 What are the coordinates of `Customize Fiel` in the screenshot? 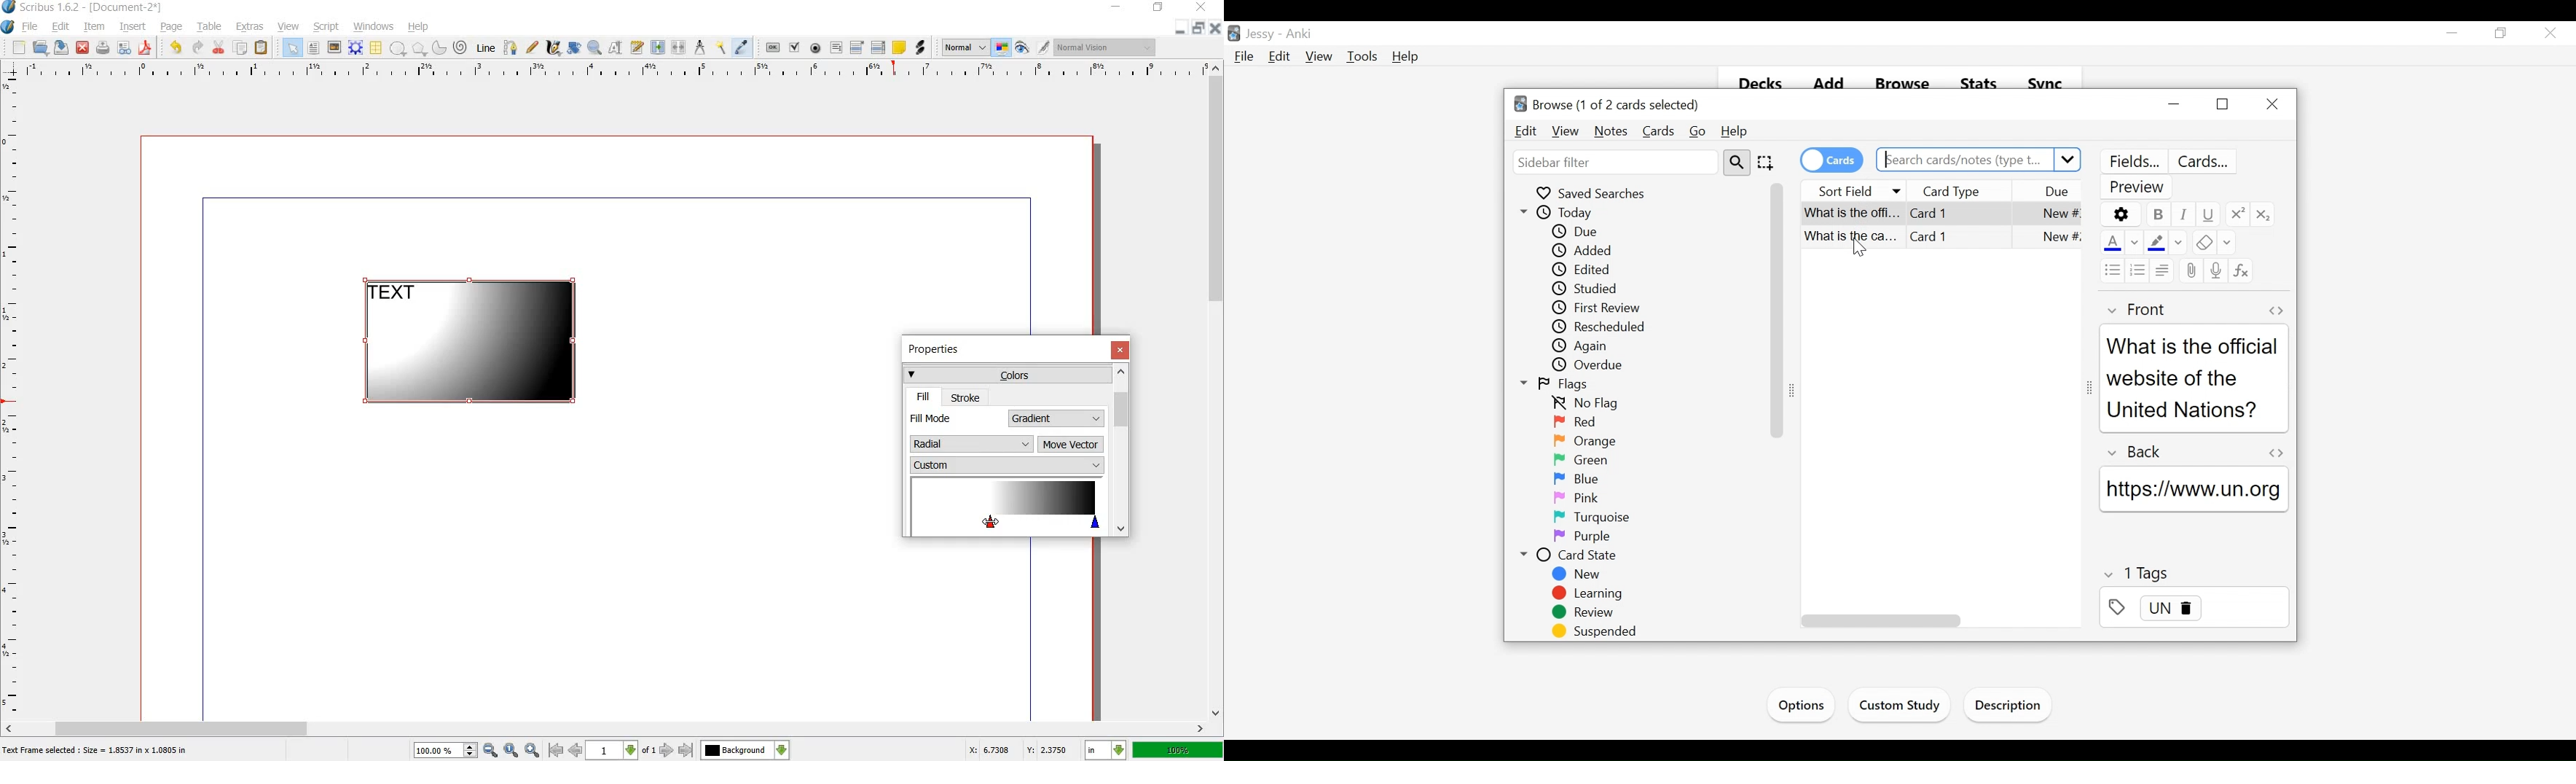 It's located at (2133, 161).